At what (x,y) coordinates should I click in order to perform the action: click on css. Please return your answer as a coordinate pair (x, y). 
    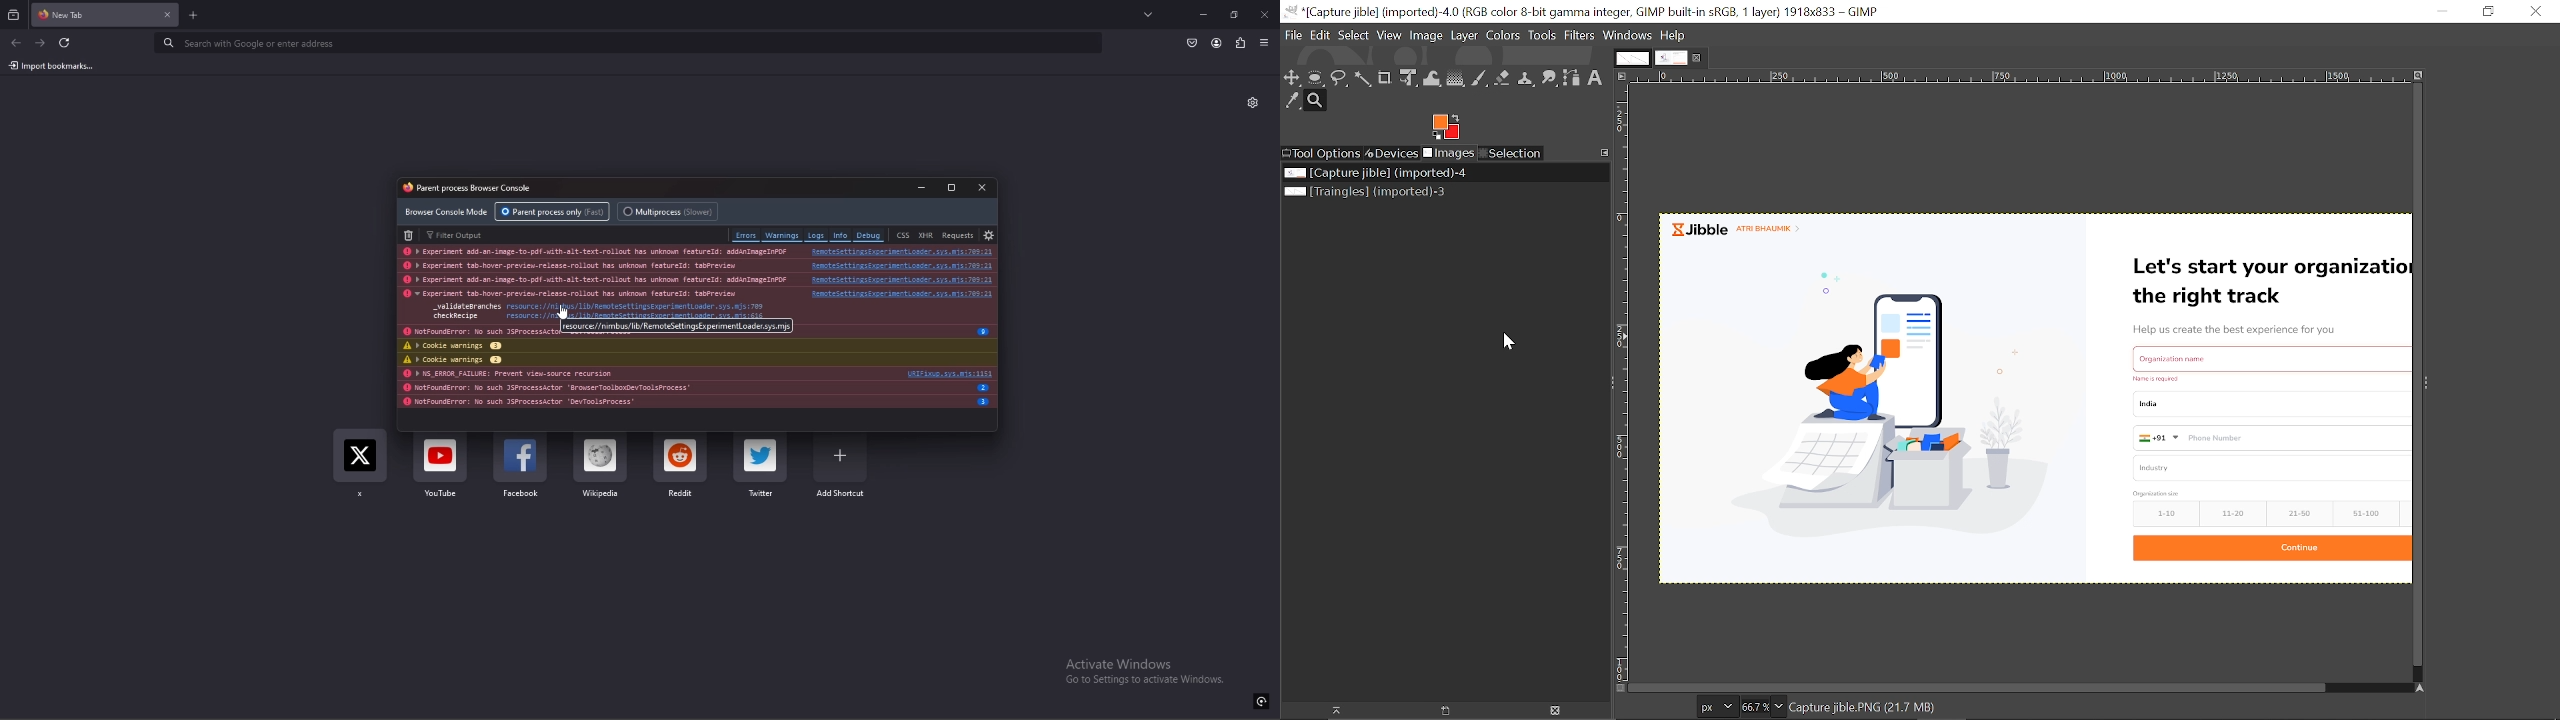
    Looking at the image, I should click on (902, 235).